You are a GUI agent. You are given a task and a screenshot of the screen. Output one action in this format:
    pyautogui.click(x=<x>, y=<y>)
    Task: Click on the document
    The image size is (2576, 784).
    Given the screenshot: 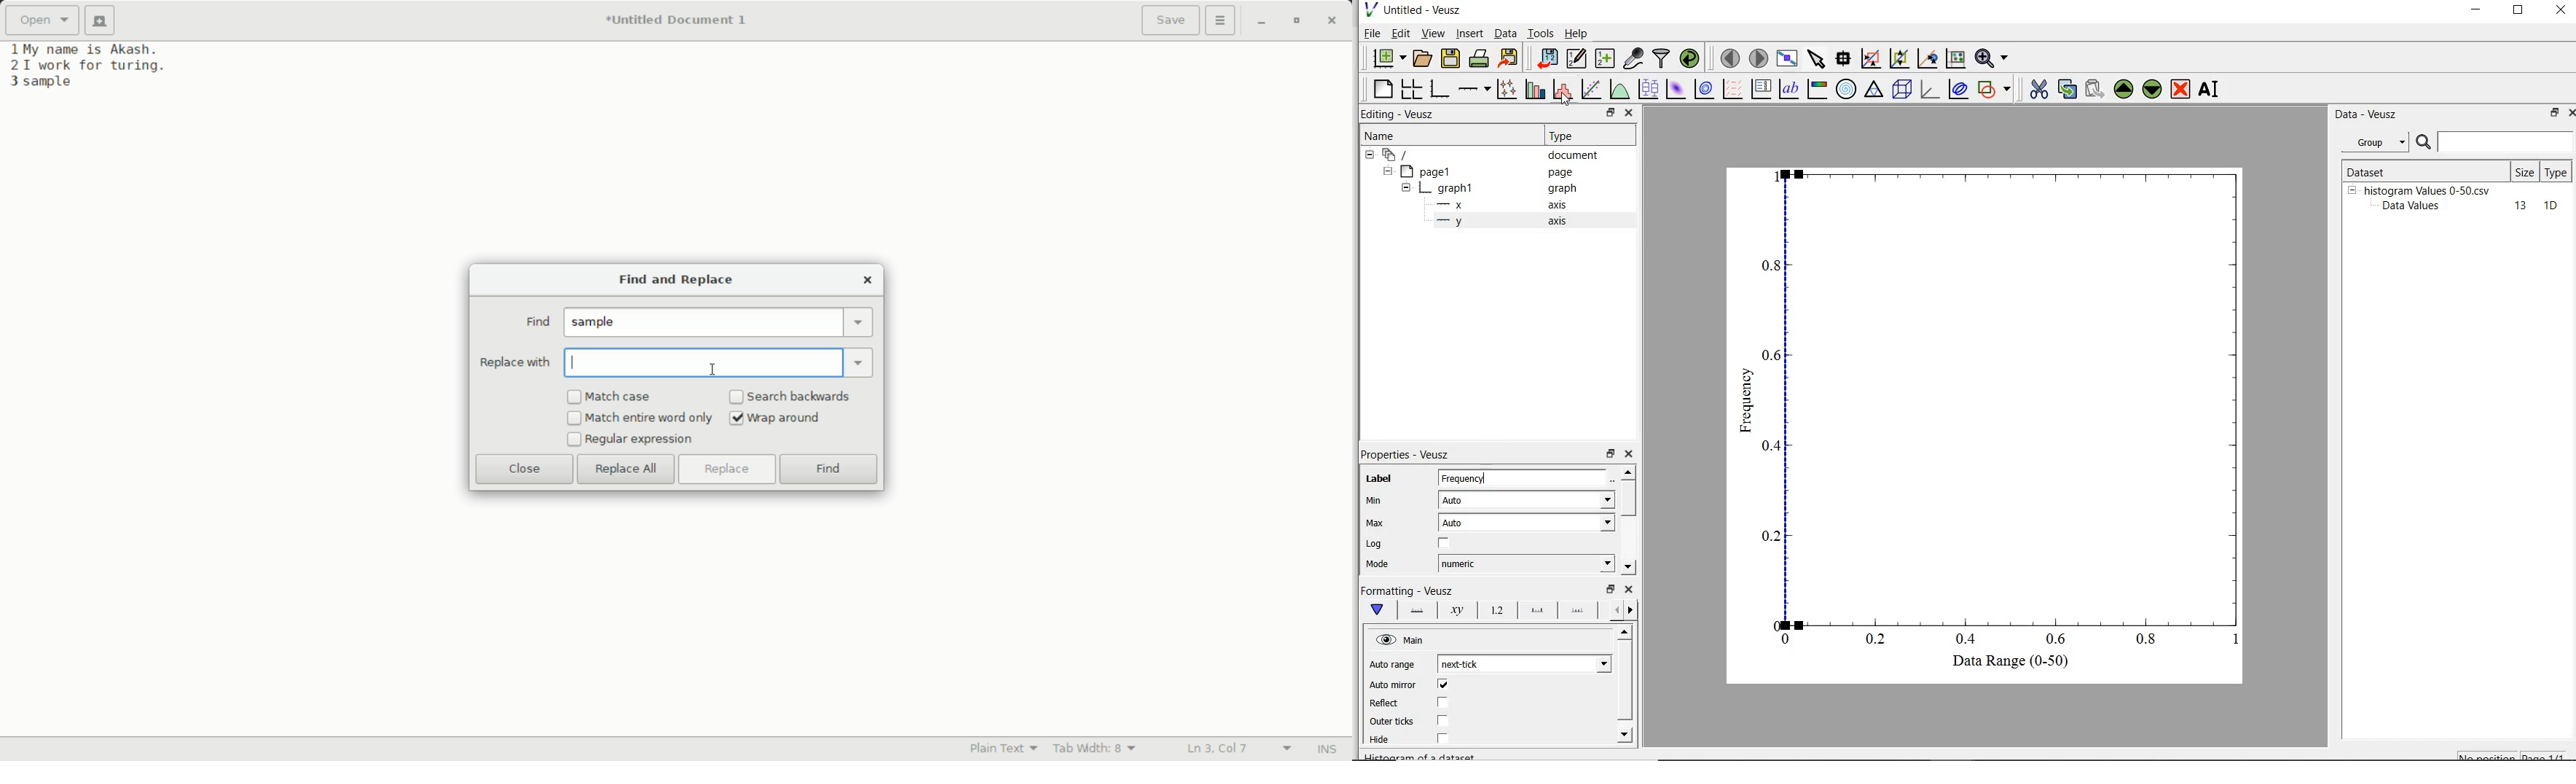 What is the action you would take?
    pyautogui.click(x=1574, y=157)
    